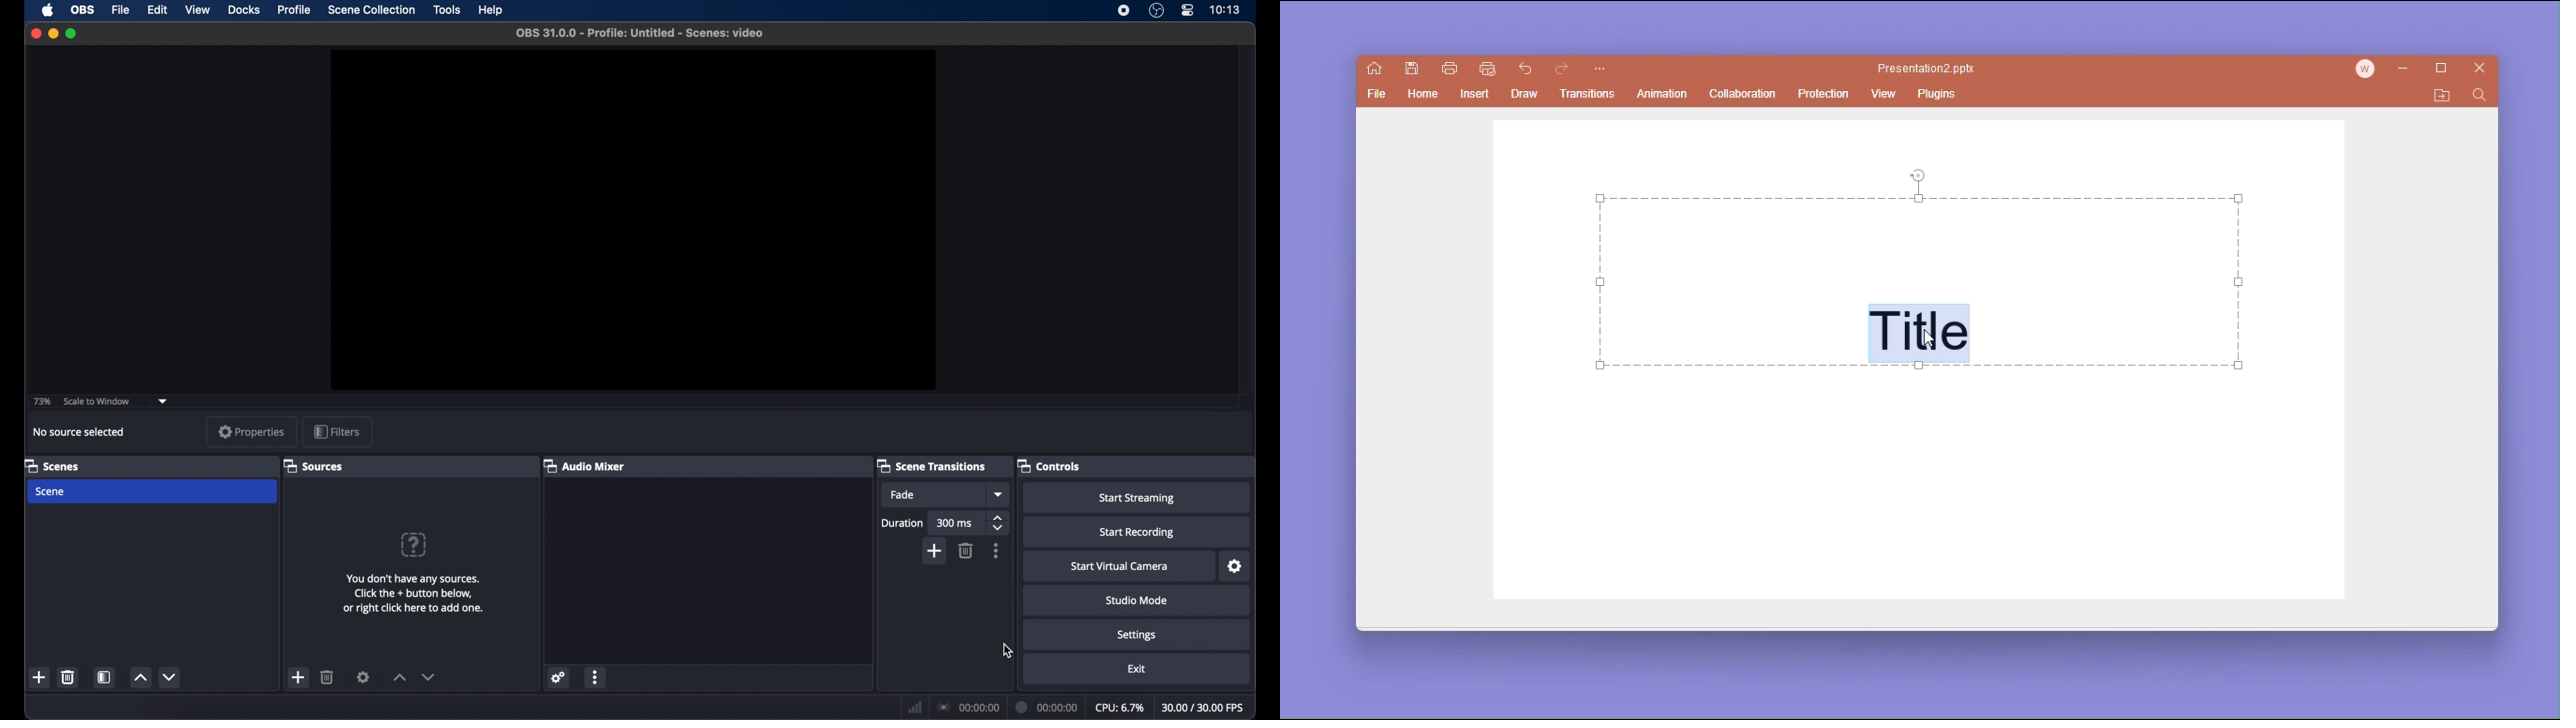  Describe the element at coordinates (400, 677) in the screenshot. I see `increment` at that location.